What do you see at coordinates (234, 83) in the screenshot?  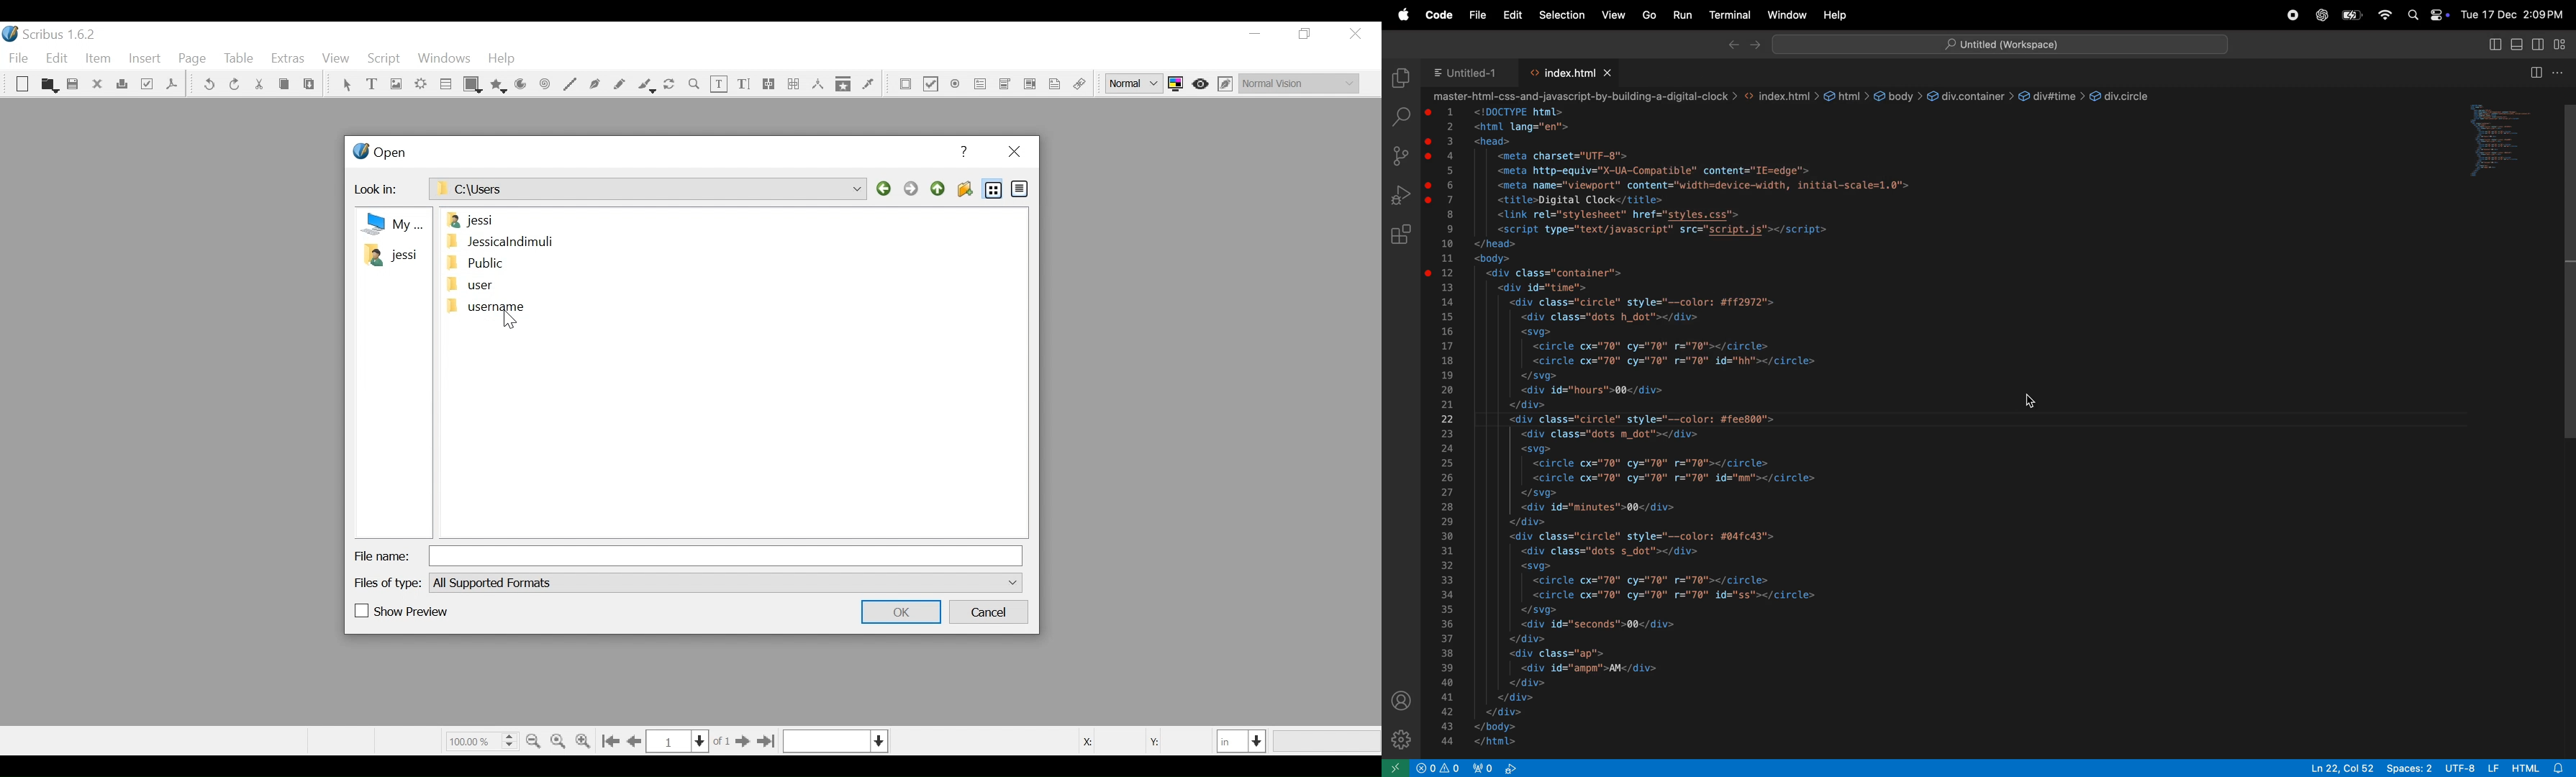 I see `Redo` at bounding box center [234, 83].